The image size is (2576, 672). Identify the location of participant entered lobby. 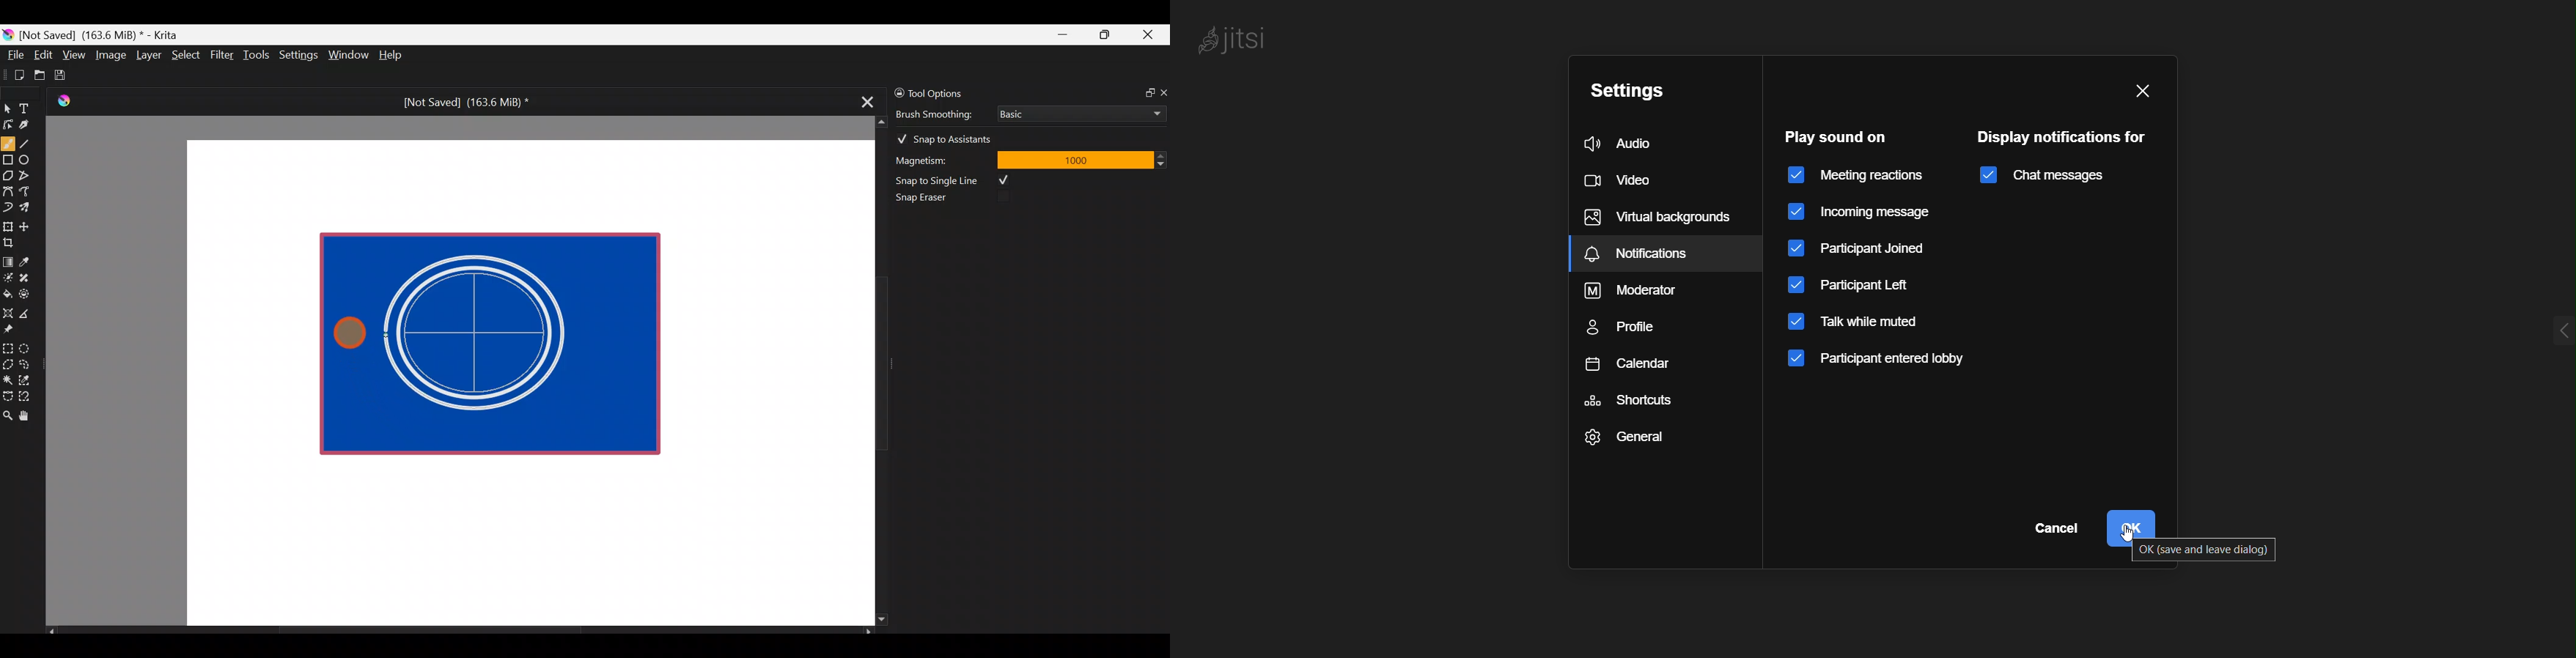
(1877, 365).